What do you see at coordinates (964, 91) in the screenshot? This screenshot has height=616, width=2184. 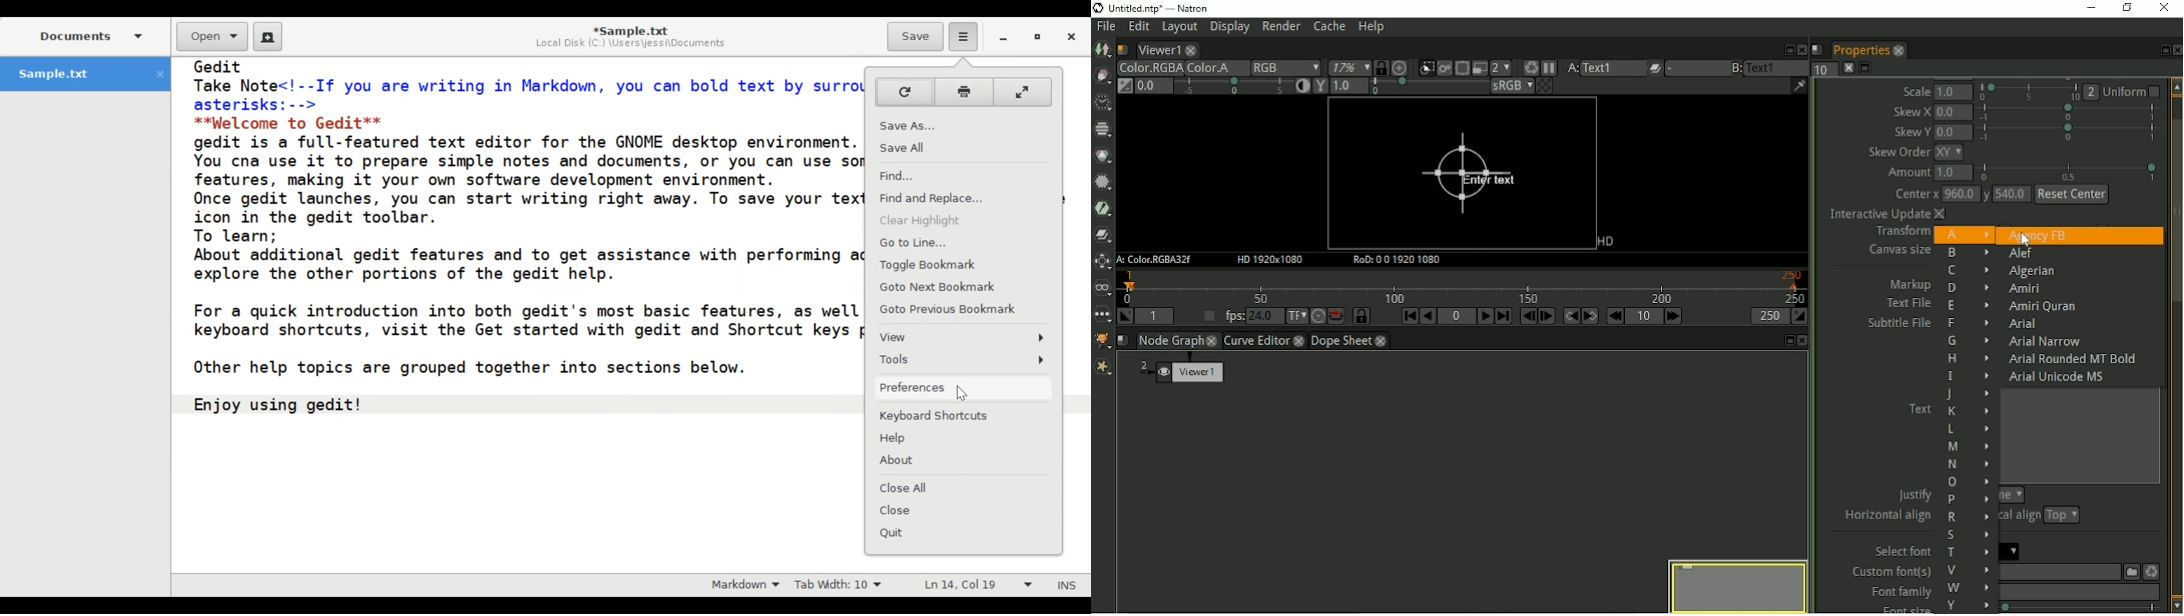 I see `Print` at bounding box center [964, 91].